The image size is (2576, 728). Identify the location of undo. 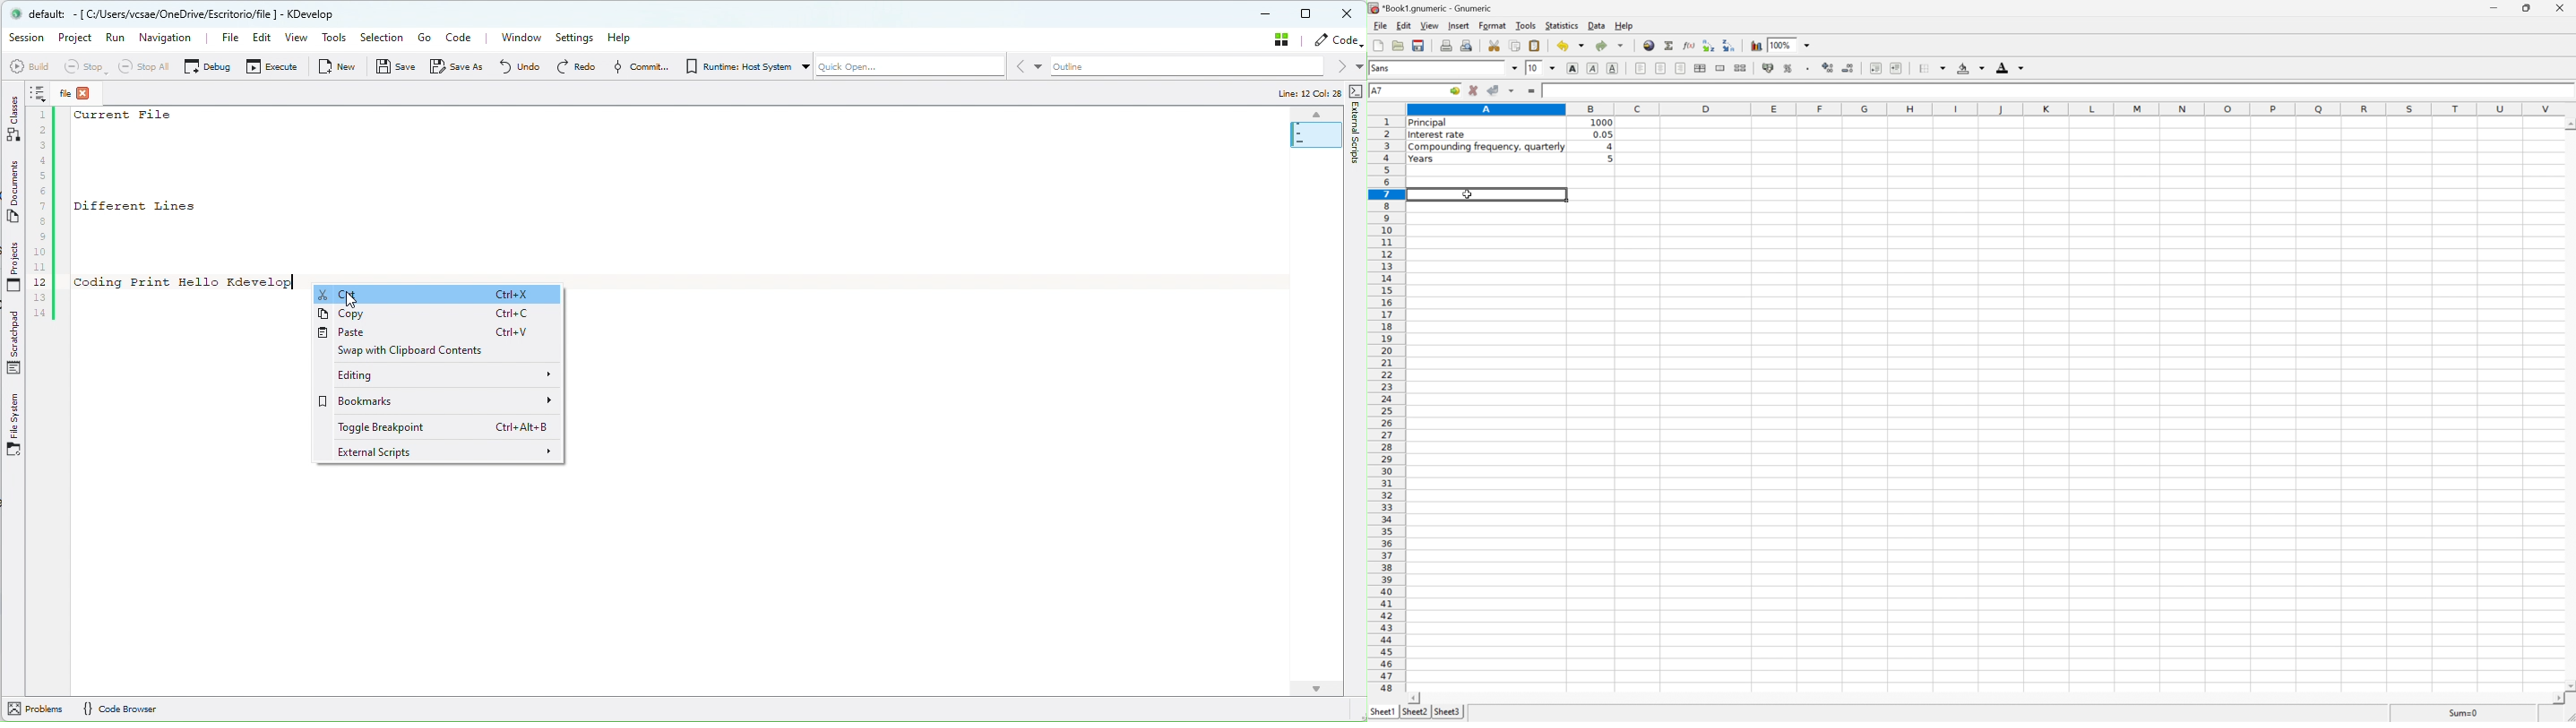
(1570, 45).